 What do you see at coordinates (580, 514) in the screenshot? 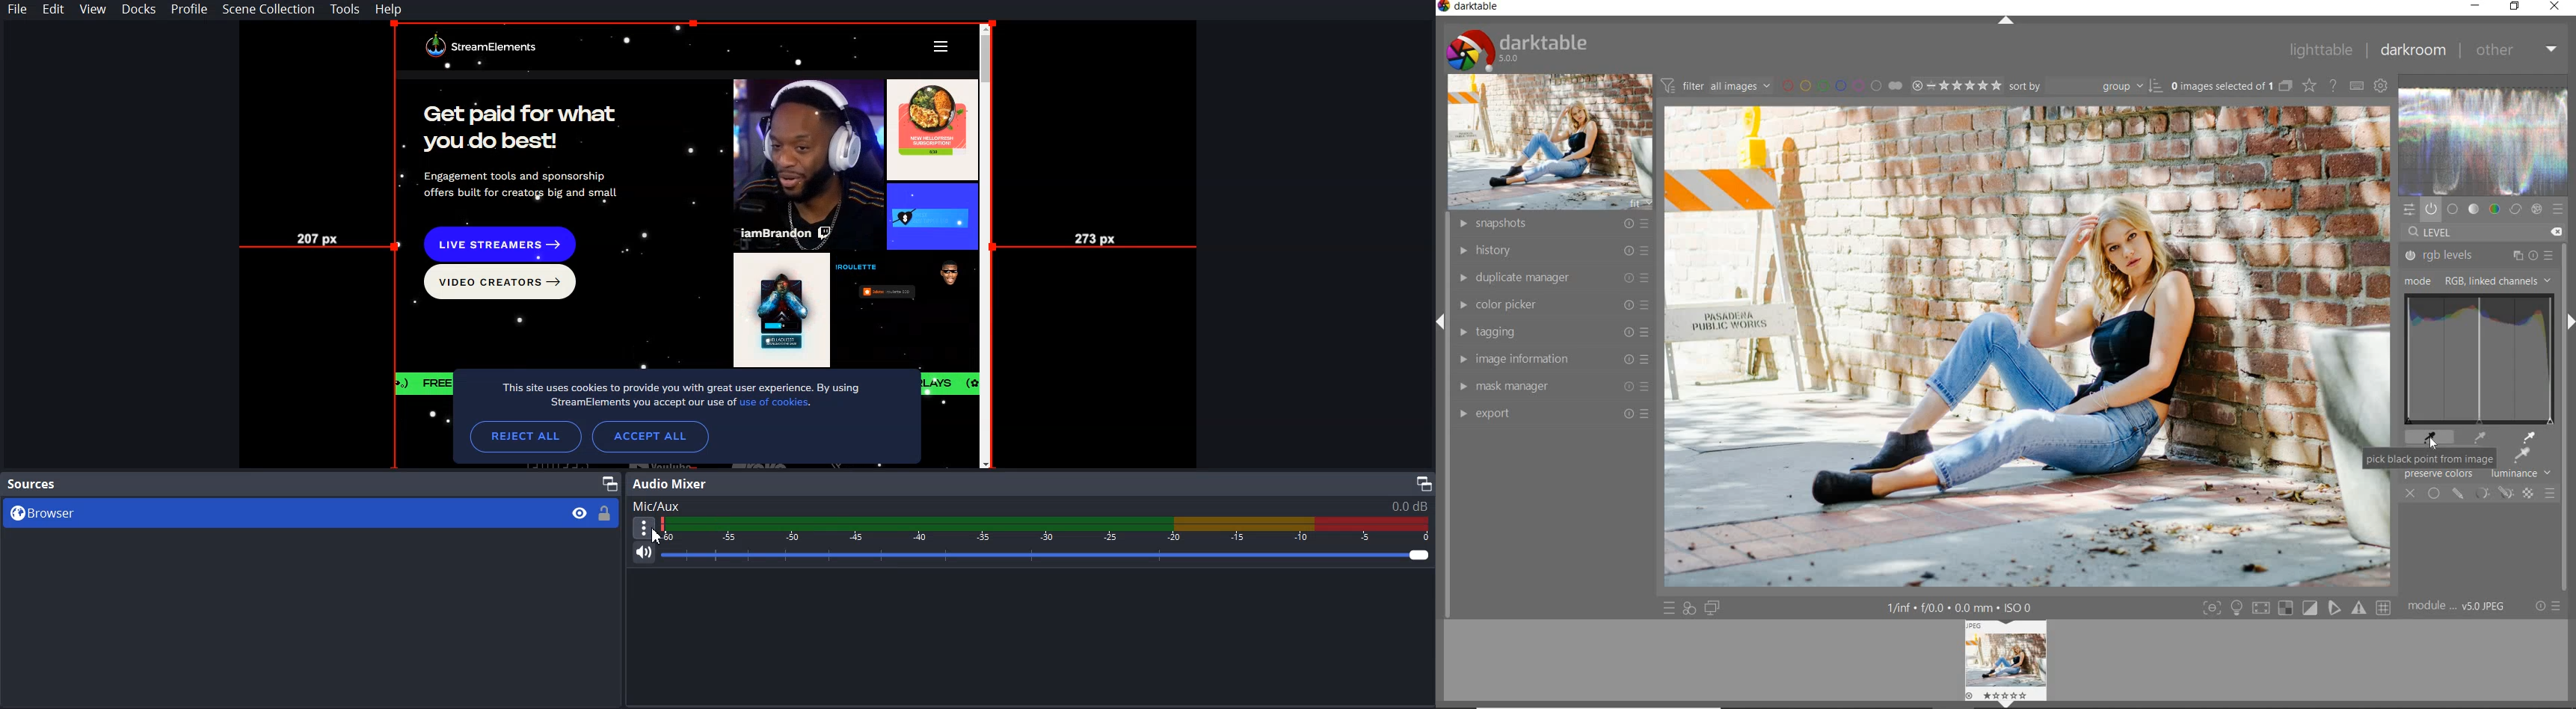
I see `Eye` at bounding box center [580, 514].